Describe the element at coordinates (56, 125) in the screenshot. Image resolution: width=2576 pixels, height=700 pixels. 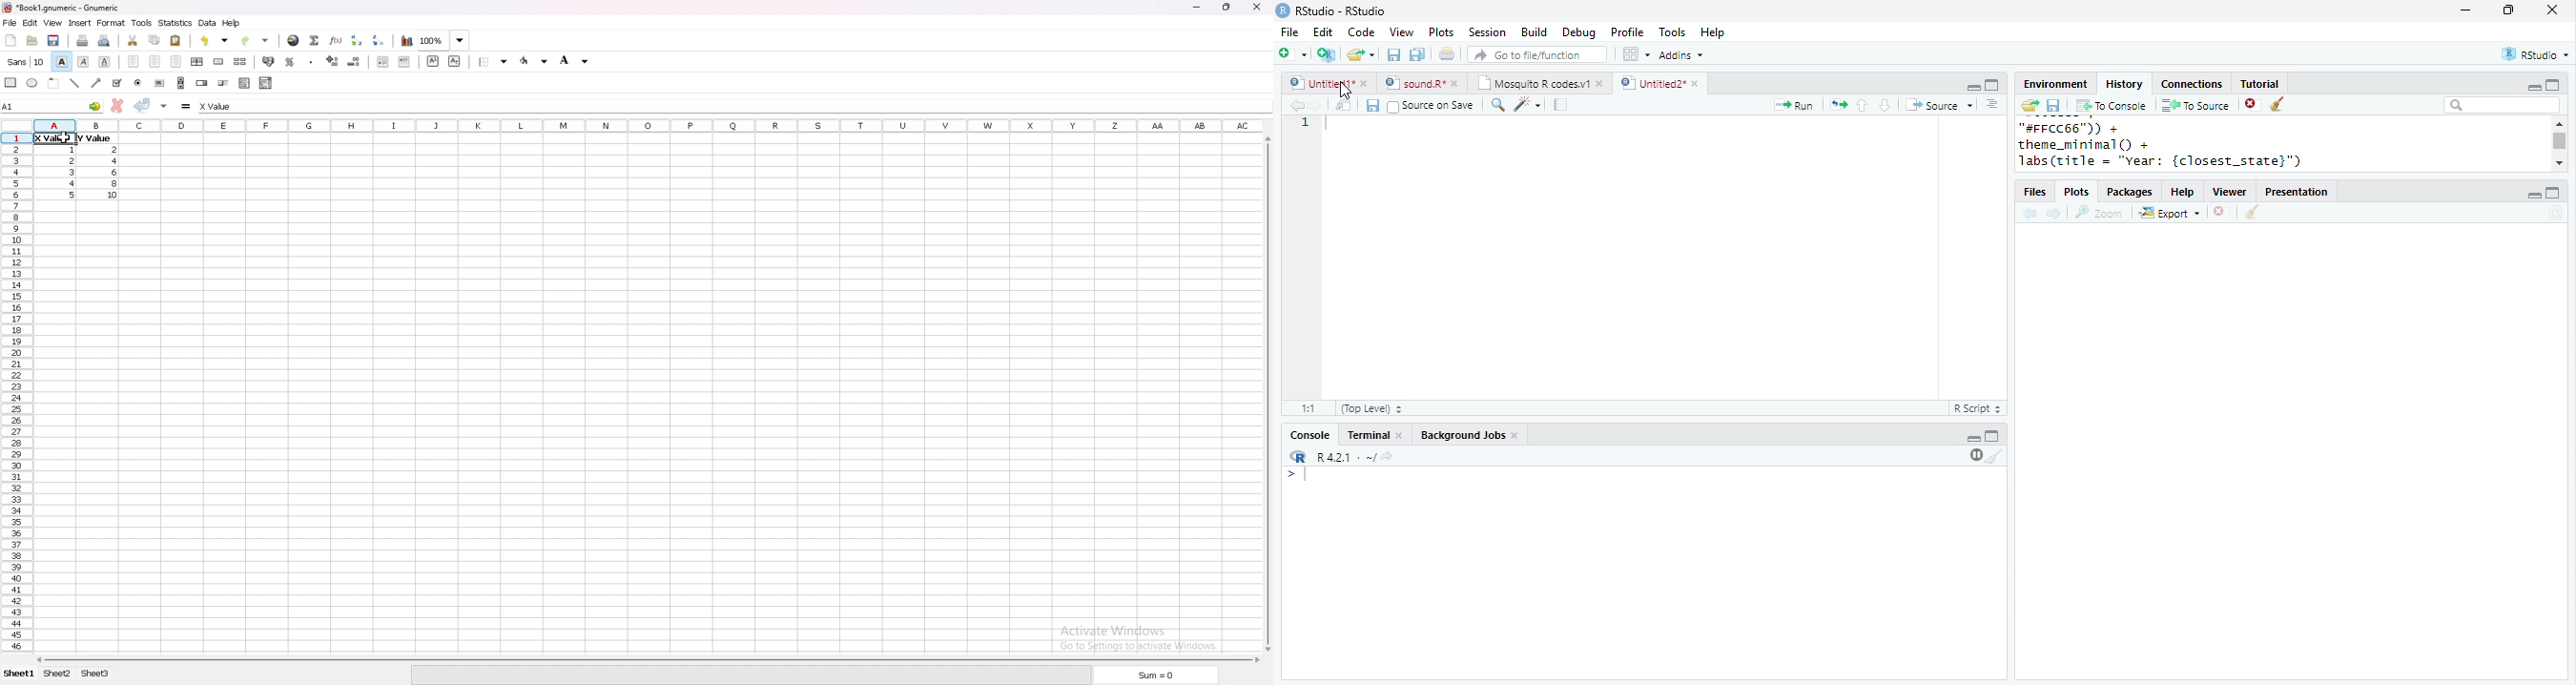
I see `selected cell column` at that location.